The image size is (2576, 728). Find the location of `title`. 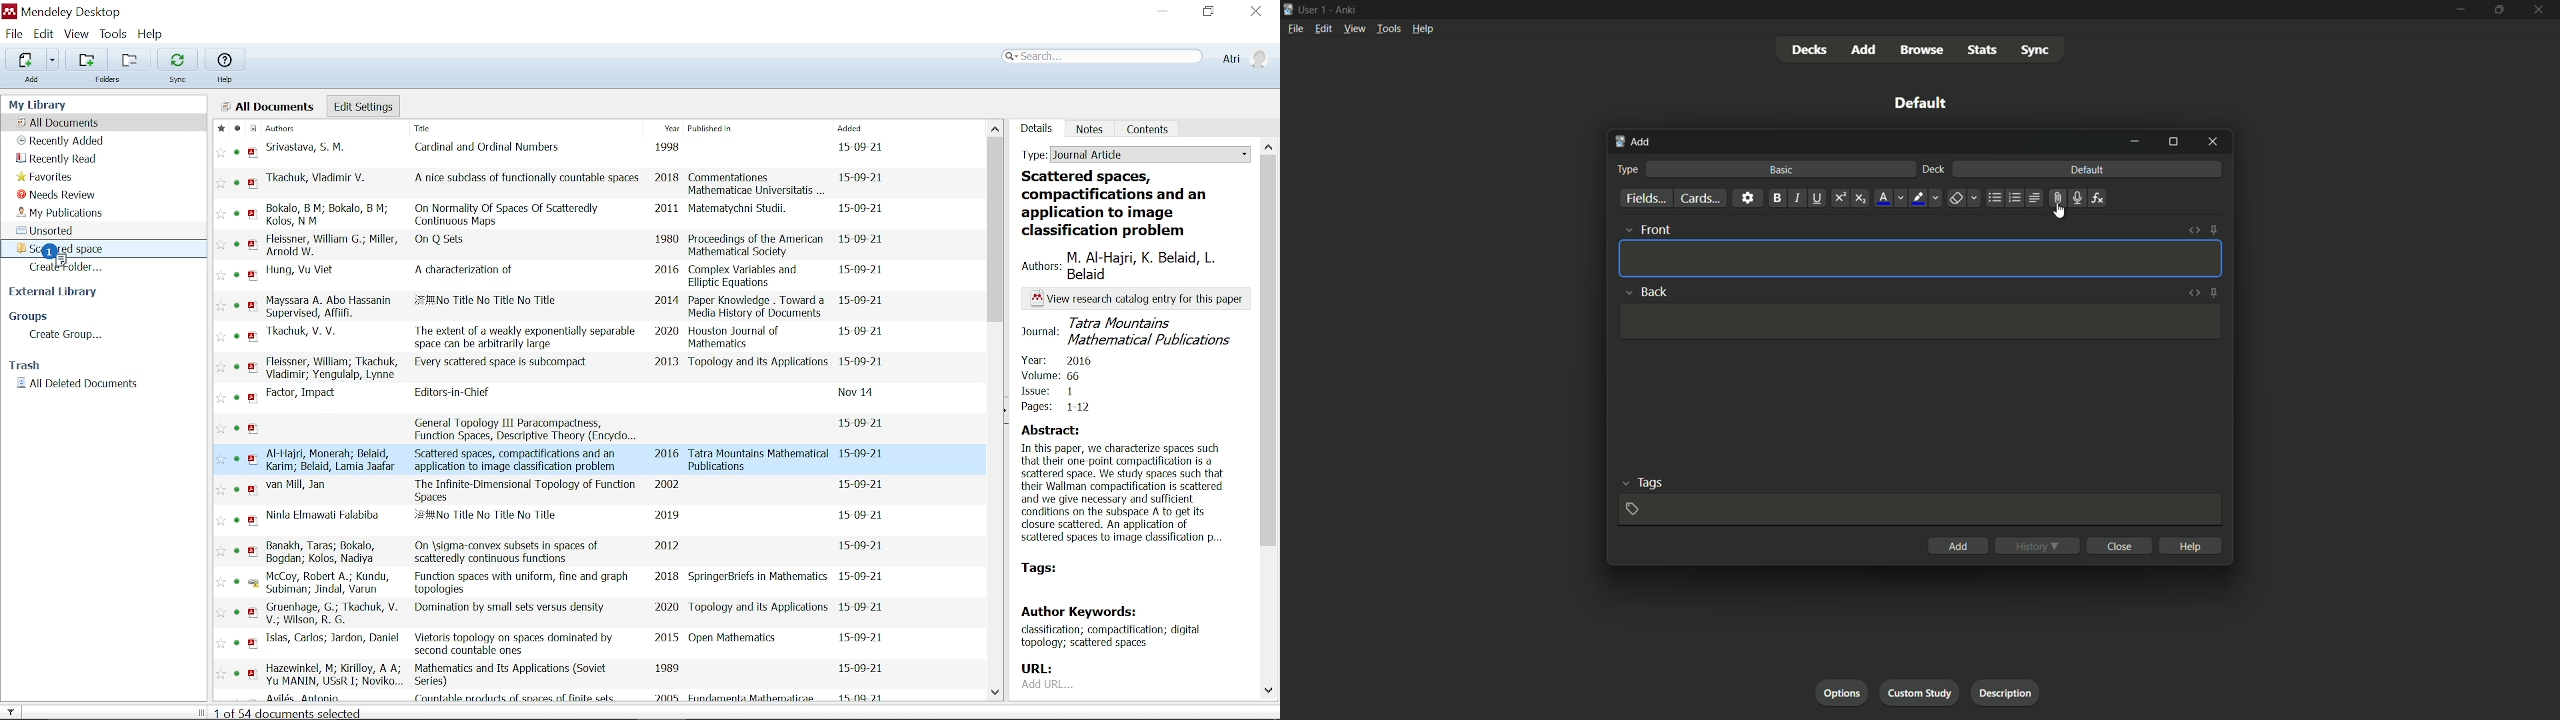

title is located at coordinates (1127, 205).